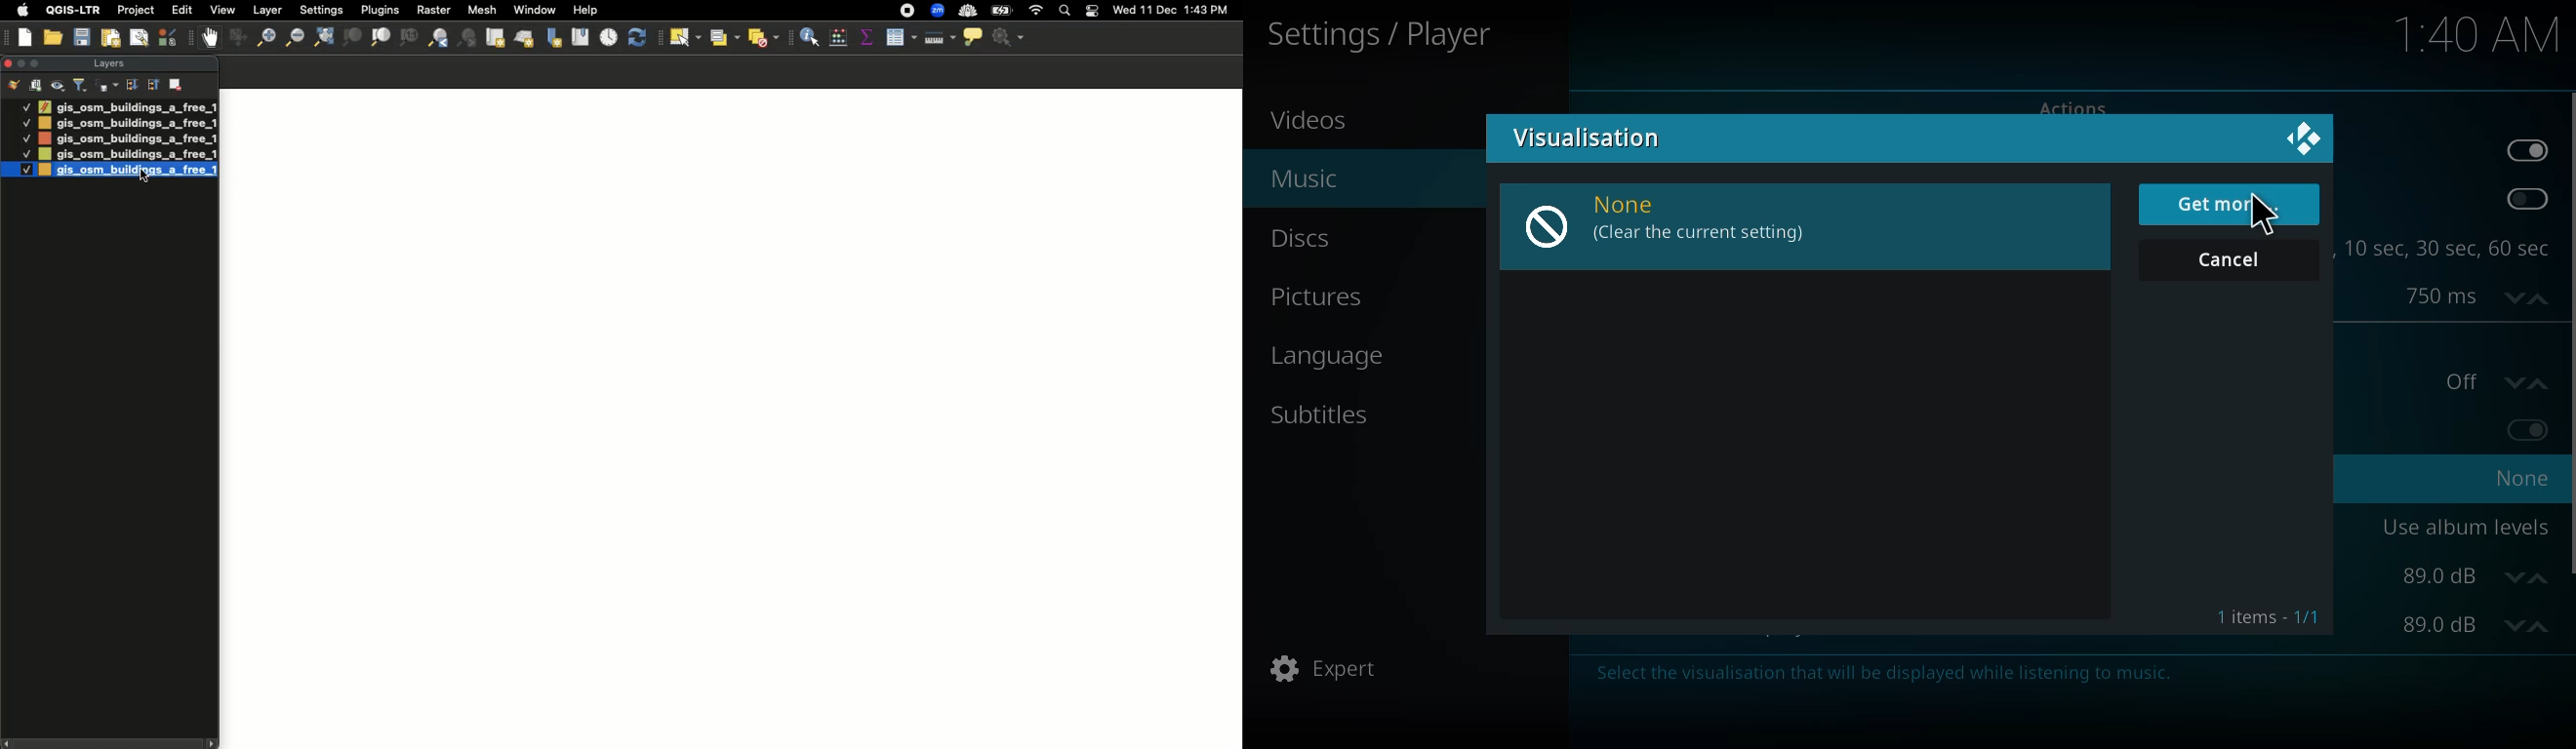  I want to click on actions, so click(2071, 105).